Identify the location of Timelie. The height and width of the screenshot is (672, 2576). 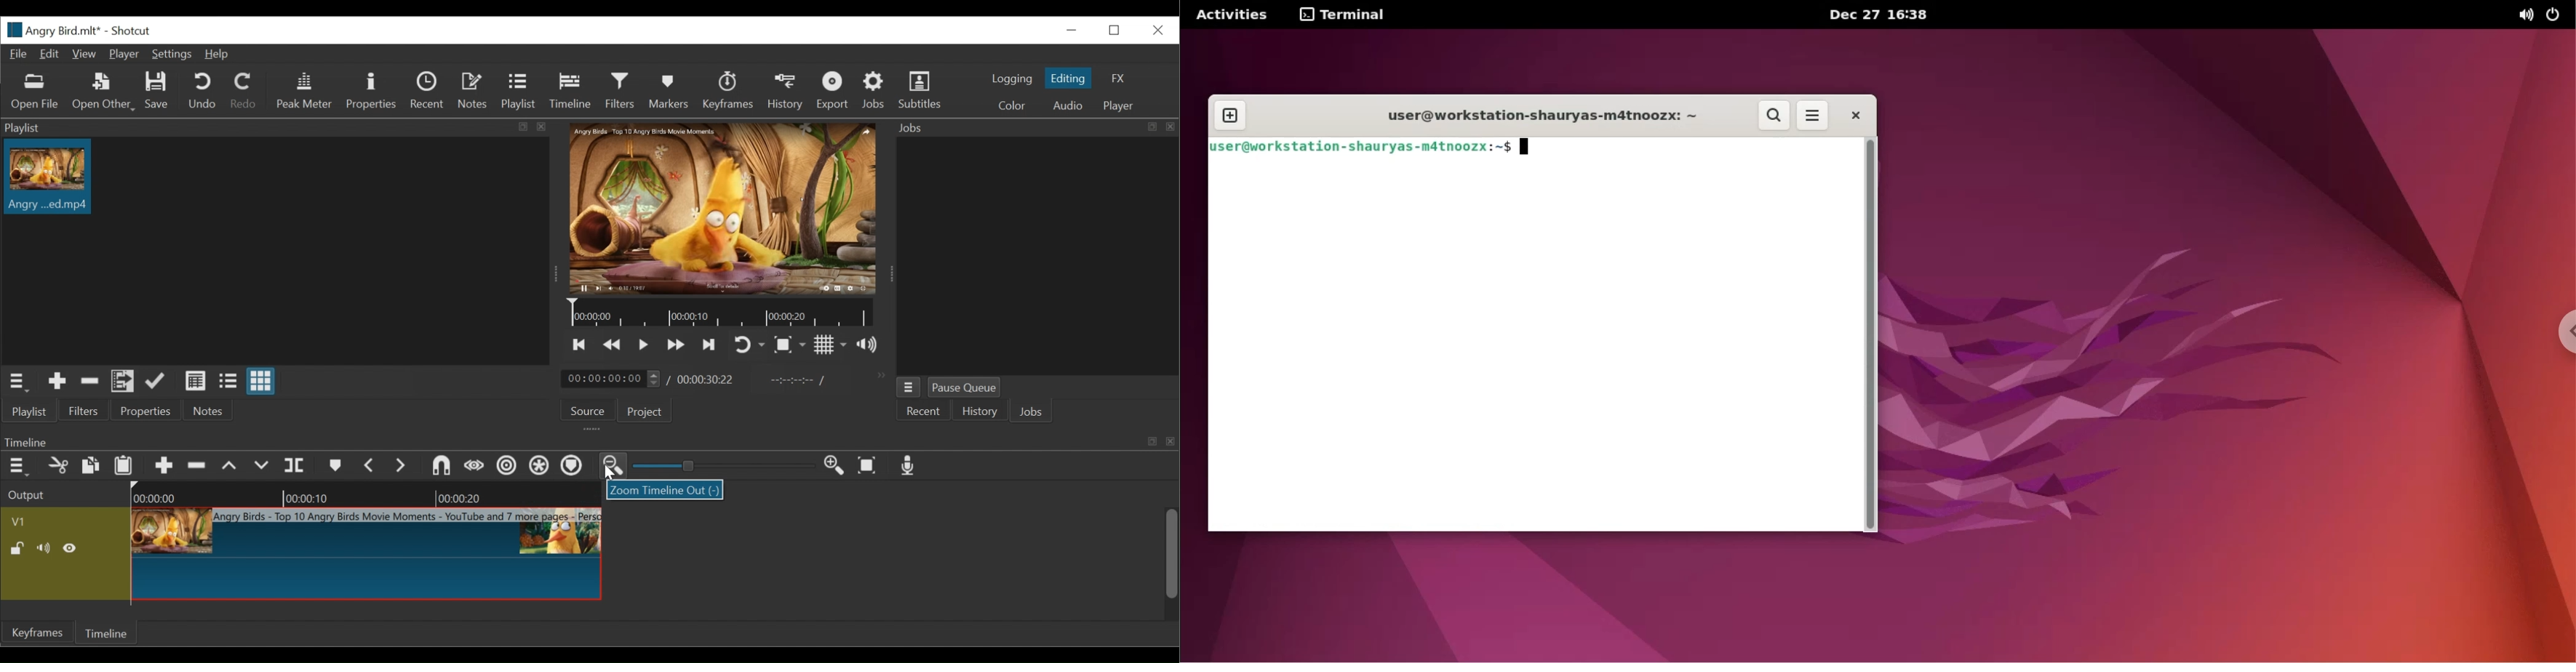
(105, 635).